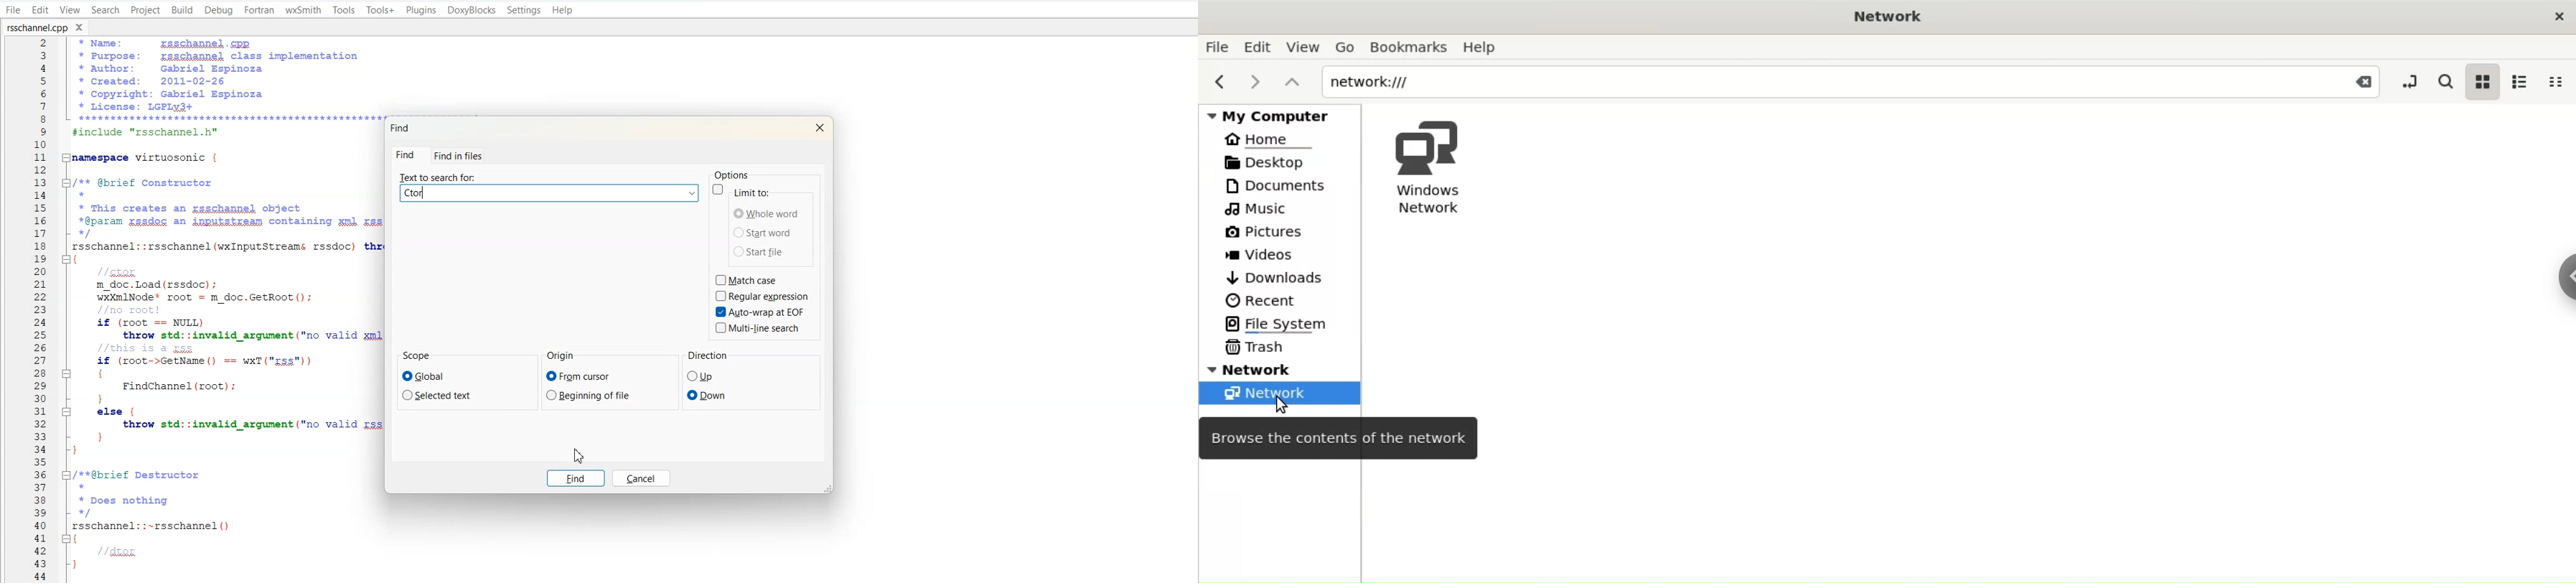  Describe the element at coordinates (707, 395) in the screenshot. I see `Down` at that location.